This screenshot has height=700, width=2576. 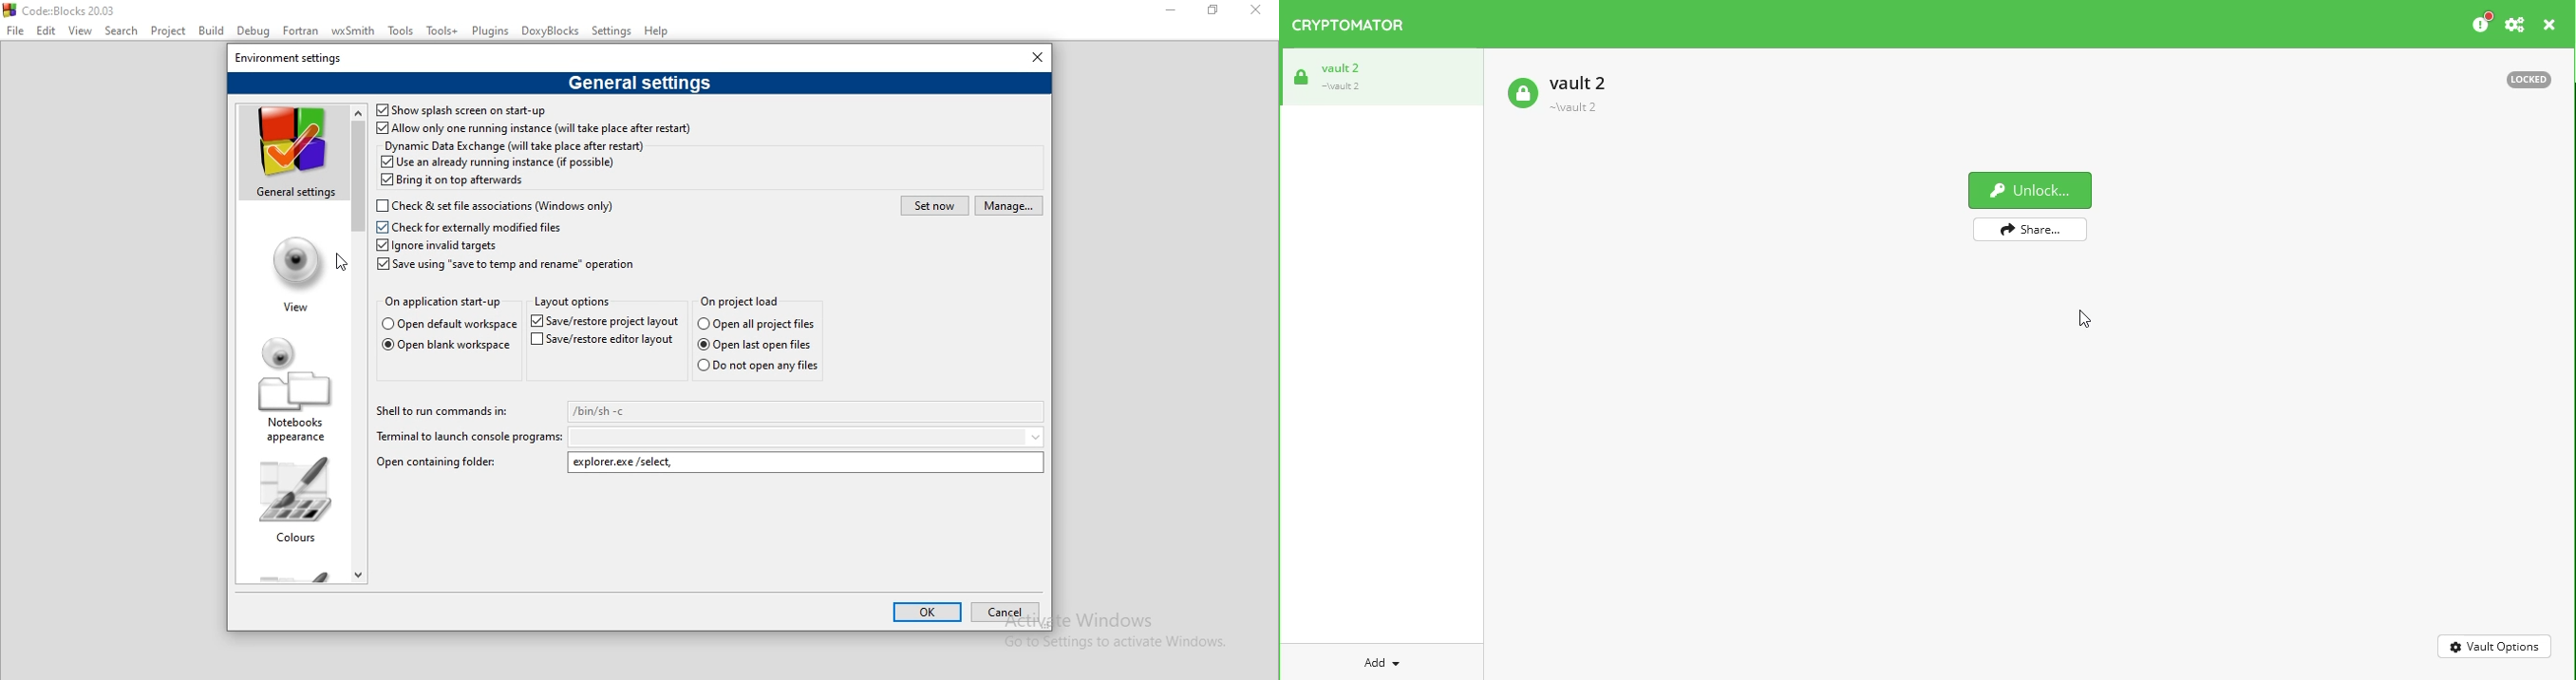 What do you see at coordinates (2494, 647) in the screenshot?
I see `vault options` at bounding box center [2494, 647].